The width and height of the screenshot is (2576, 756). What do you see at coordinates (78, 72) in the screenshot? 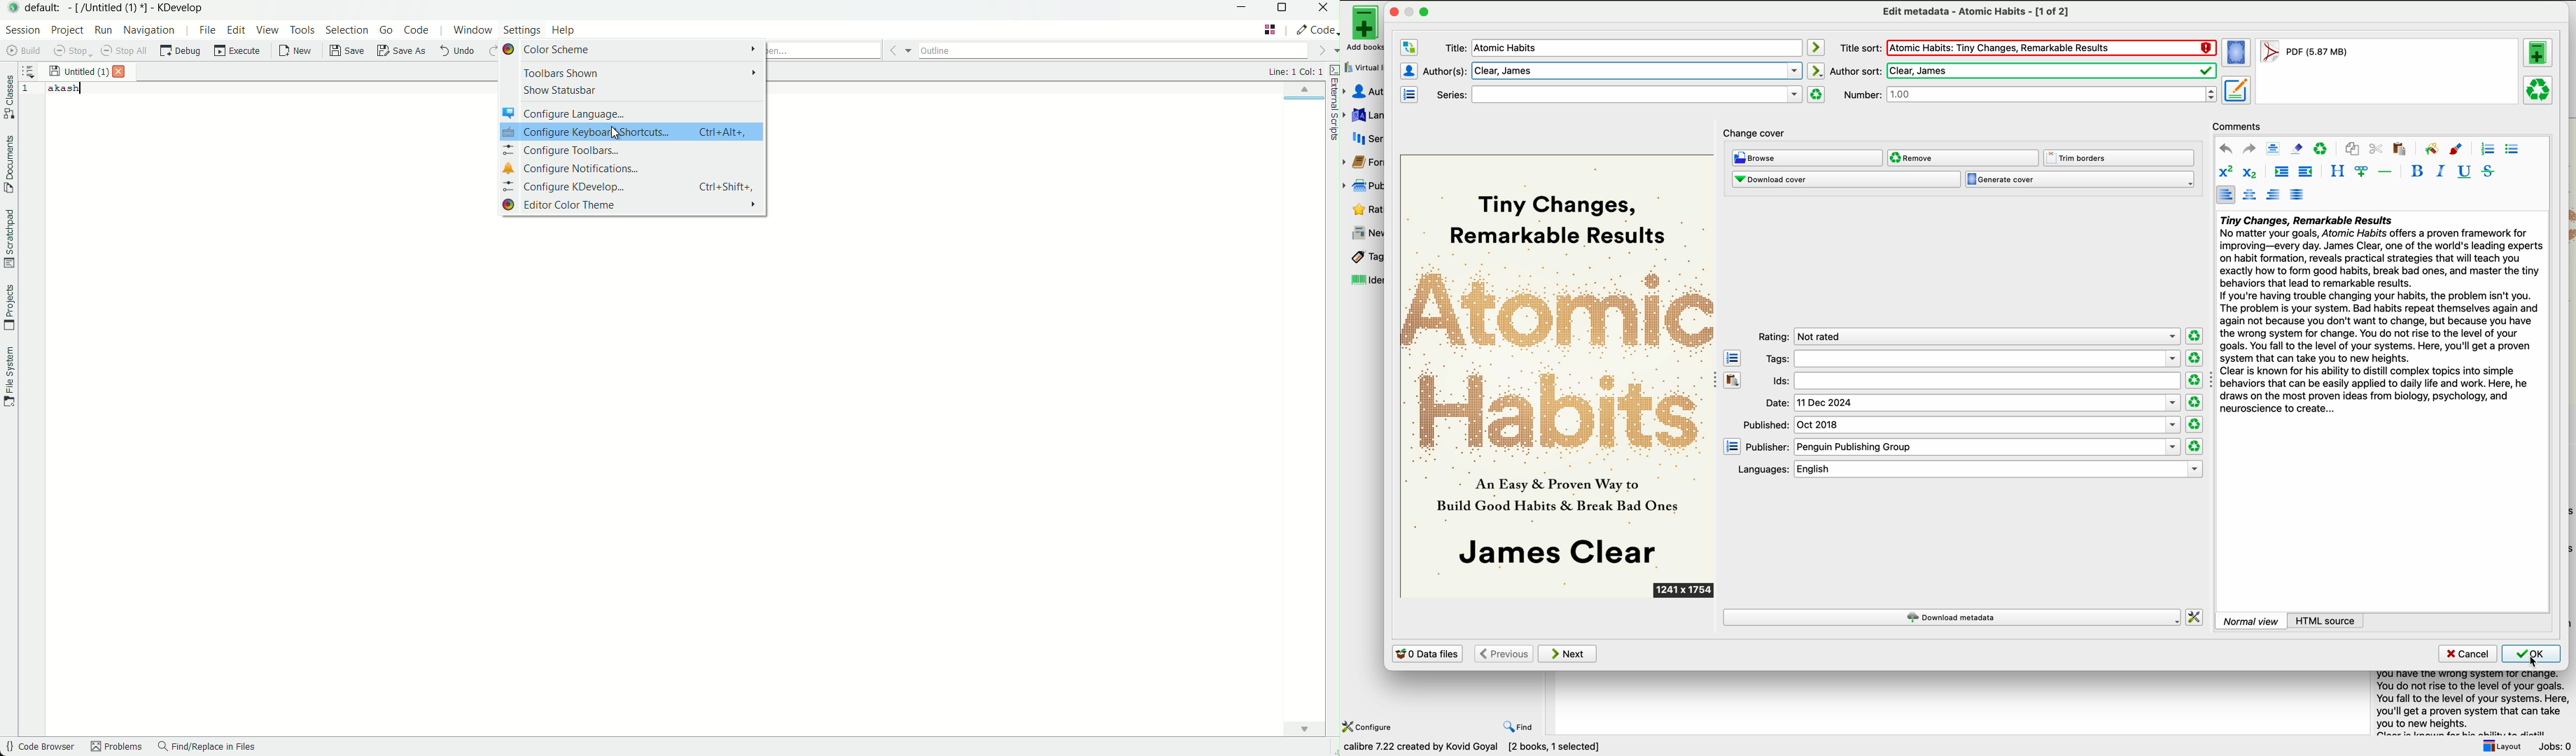
I see `file name` at bounding box center [78, 72].